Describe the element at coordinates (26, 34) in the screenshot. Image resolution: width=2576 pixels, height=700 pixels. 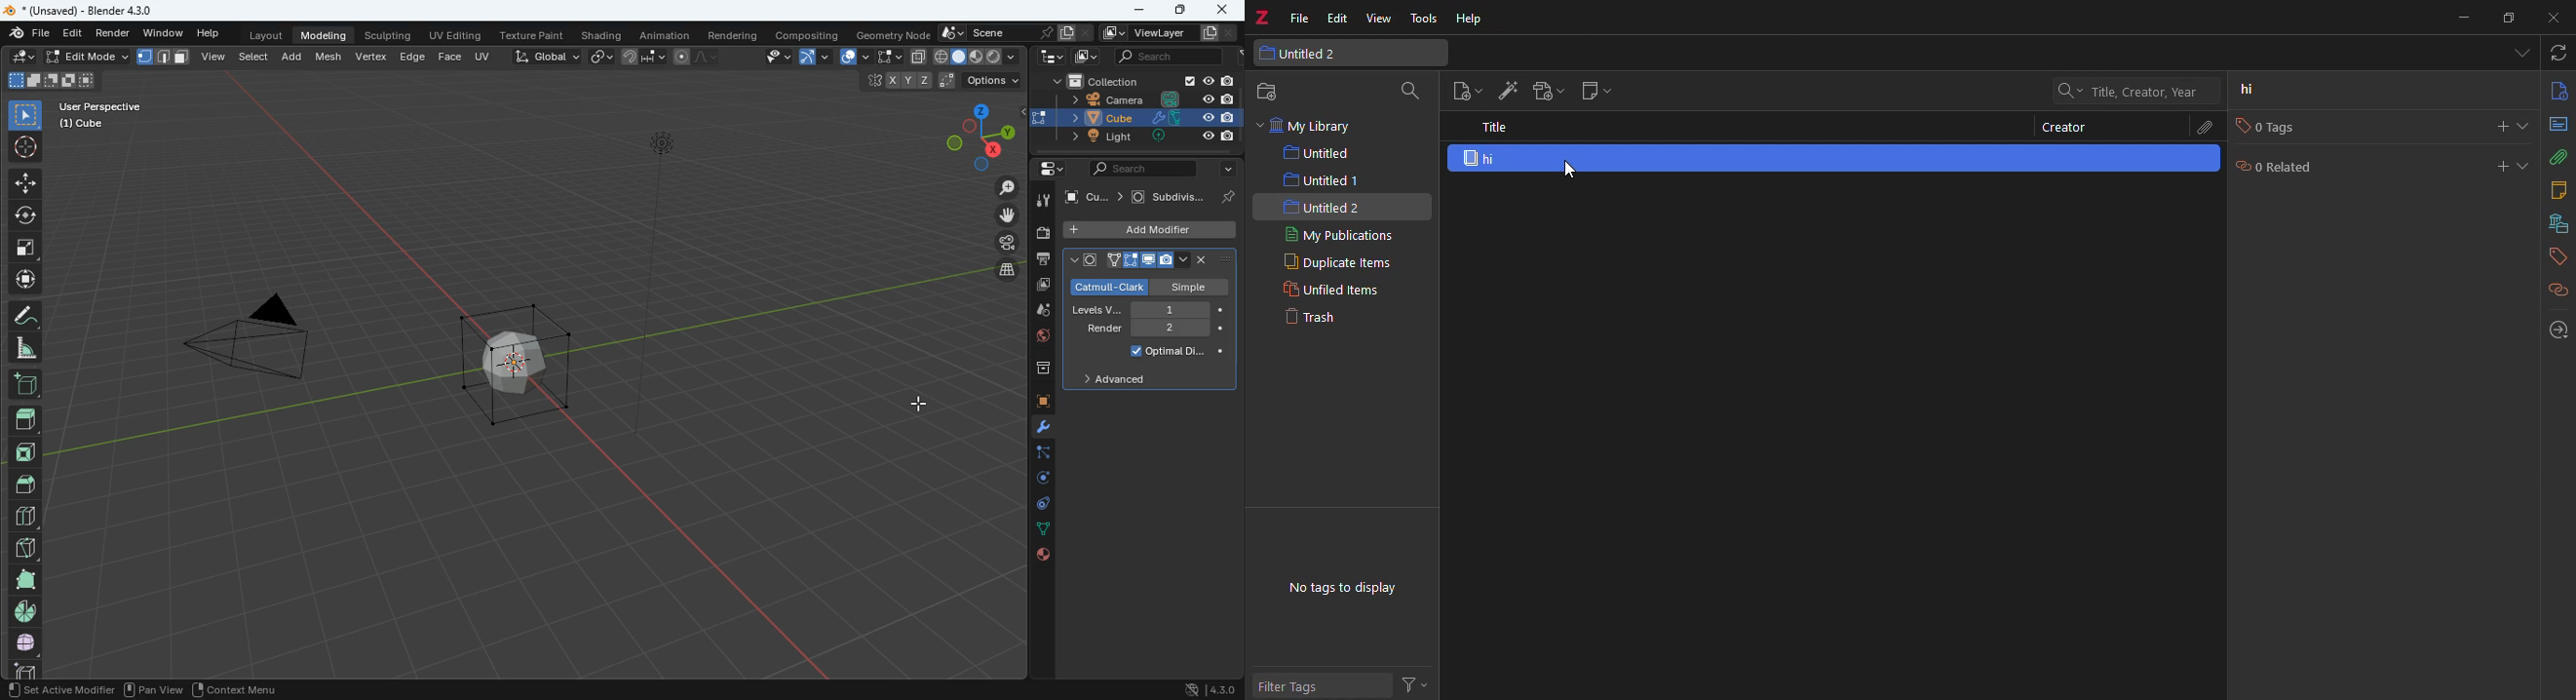
I see `file` at that location.